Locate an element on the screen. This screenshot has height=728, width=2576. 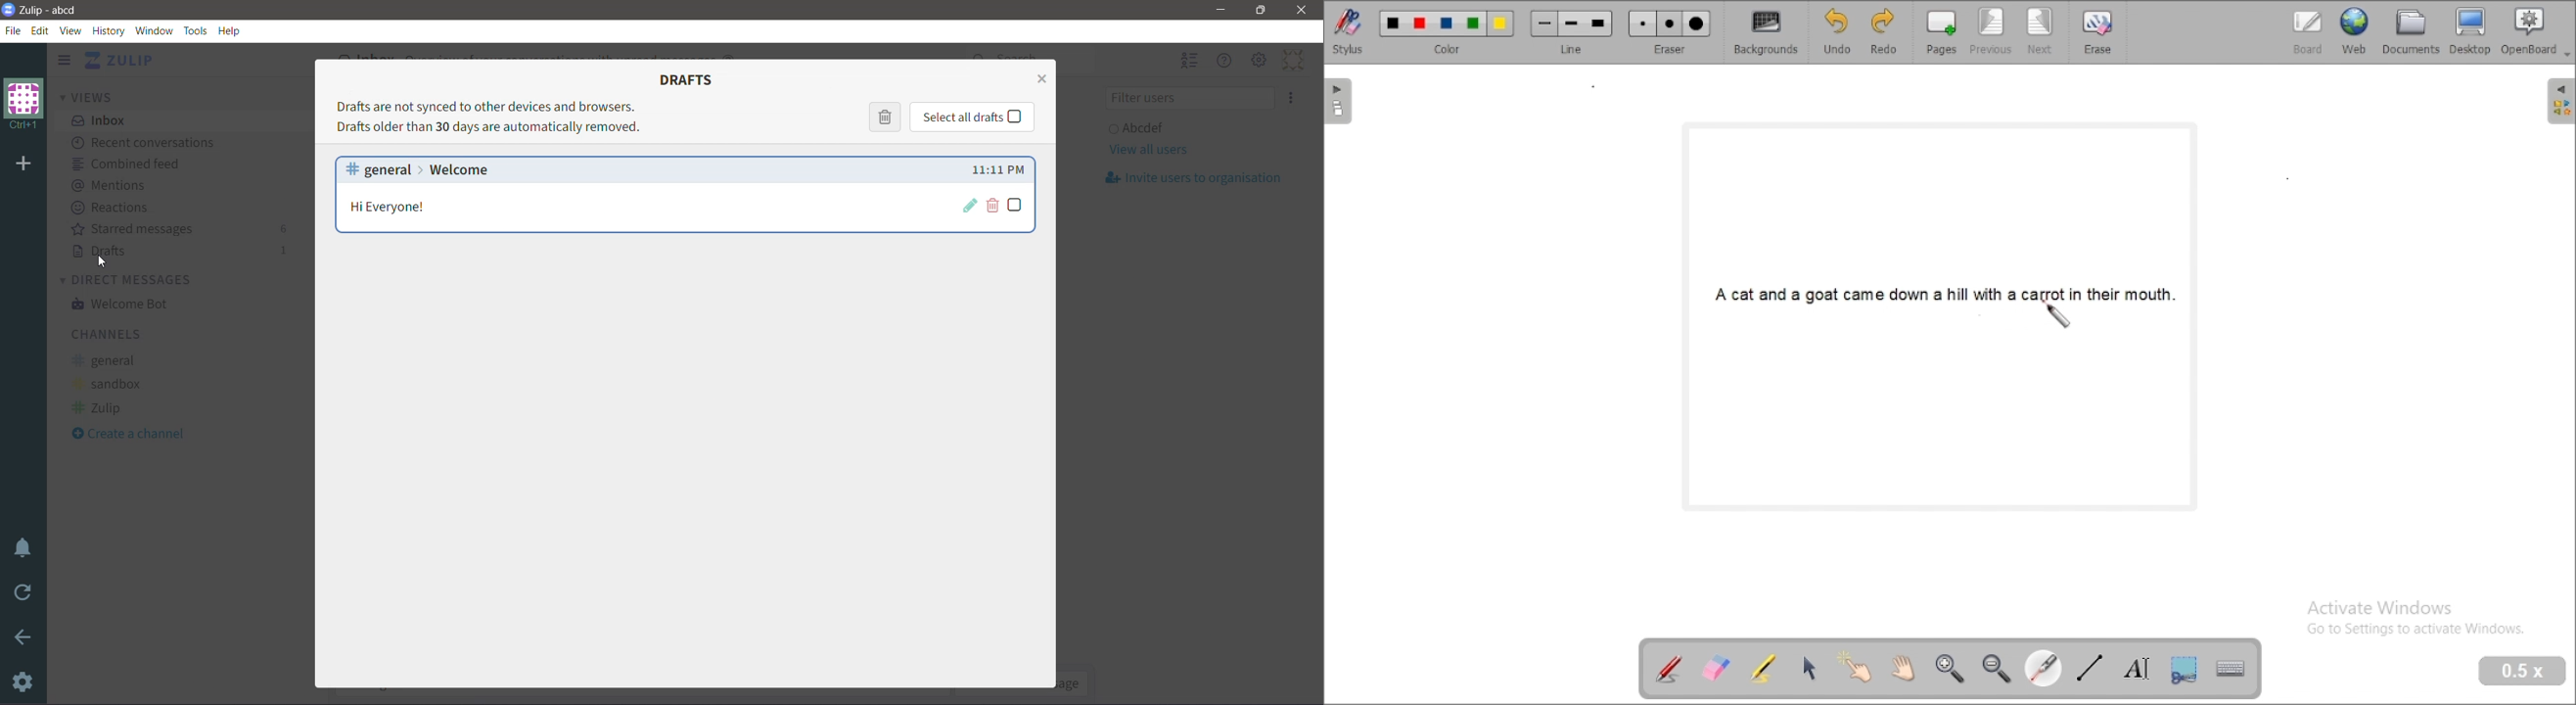
Minimize is located at coordinates (1222, 10).